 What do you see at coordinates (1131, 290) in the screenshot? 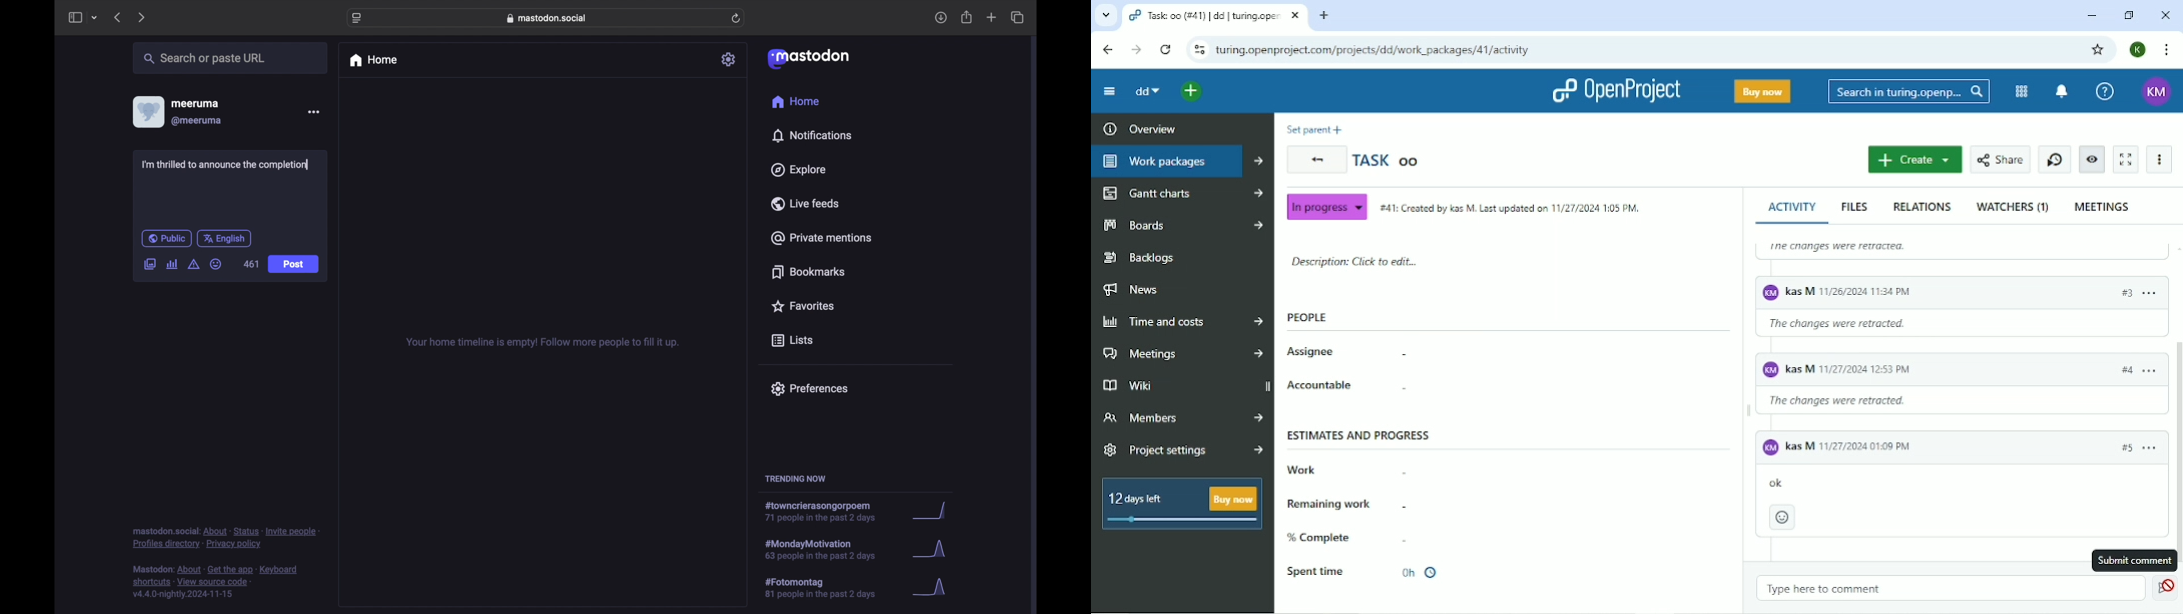
I see `News` at bounding box center [1131, 290].